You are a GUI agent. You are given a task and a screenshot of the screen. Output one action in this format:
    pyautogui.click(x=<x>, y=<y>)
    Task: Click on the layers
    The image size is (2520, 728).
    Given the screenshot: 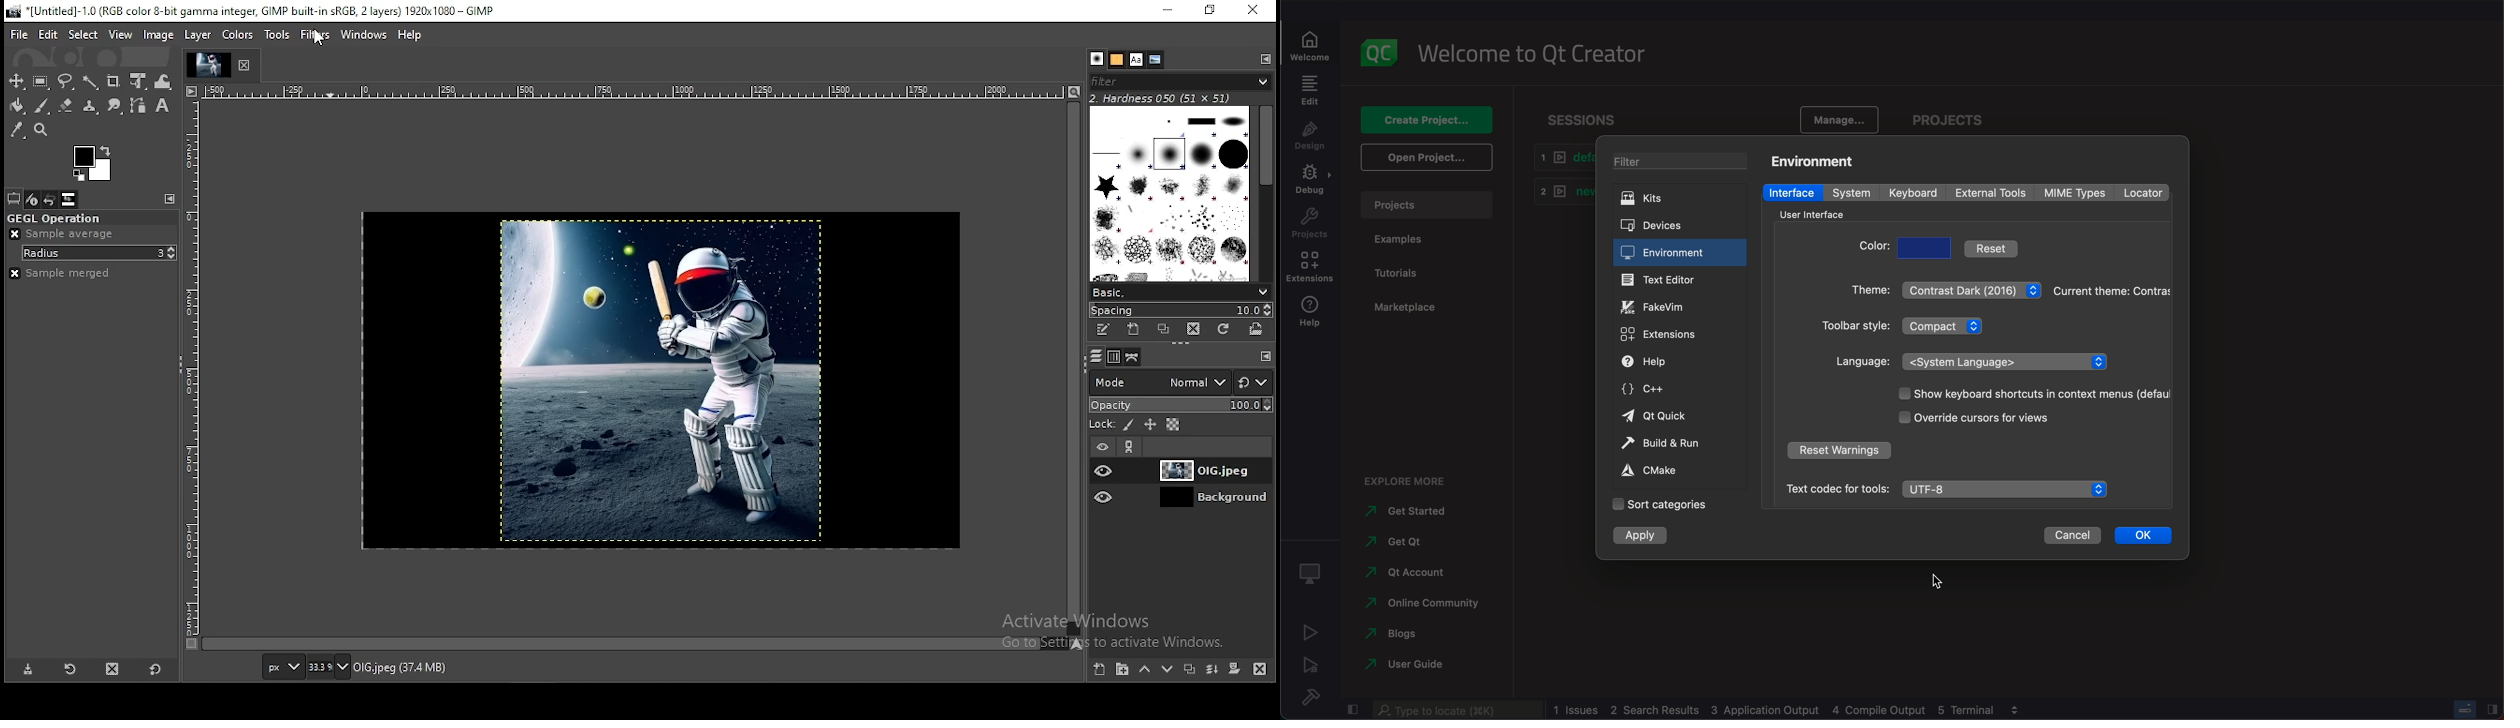 What is the action you would take?
    pyautogui.click(x=1096, y=357)
    